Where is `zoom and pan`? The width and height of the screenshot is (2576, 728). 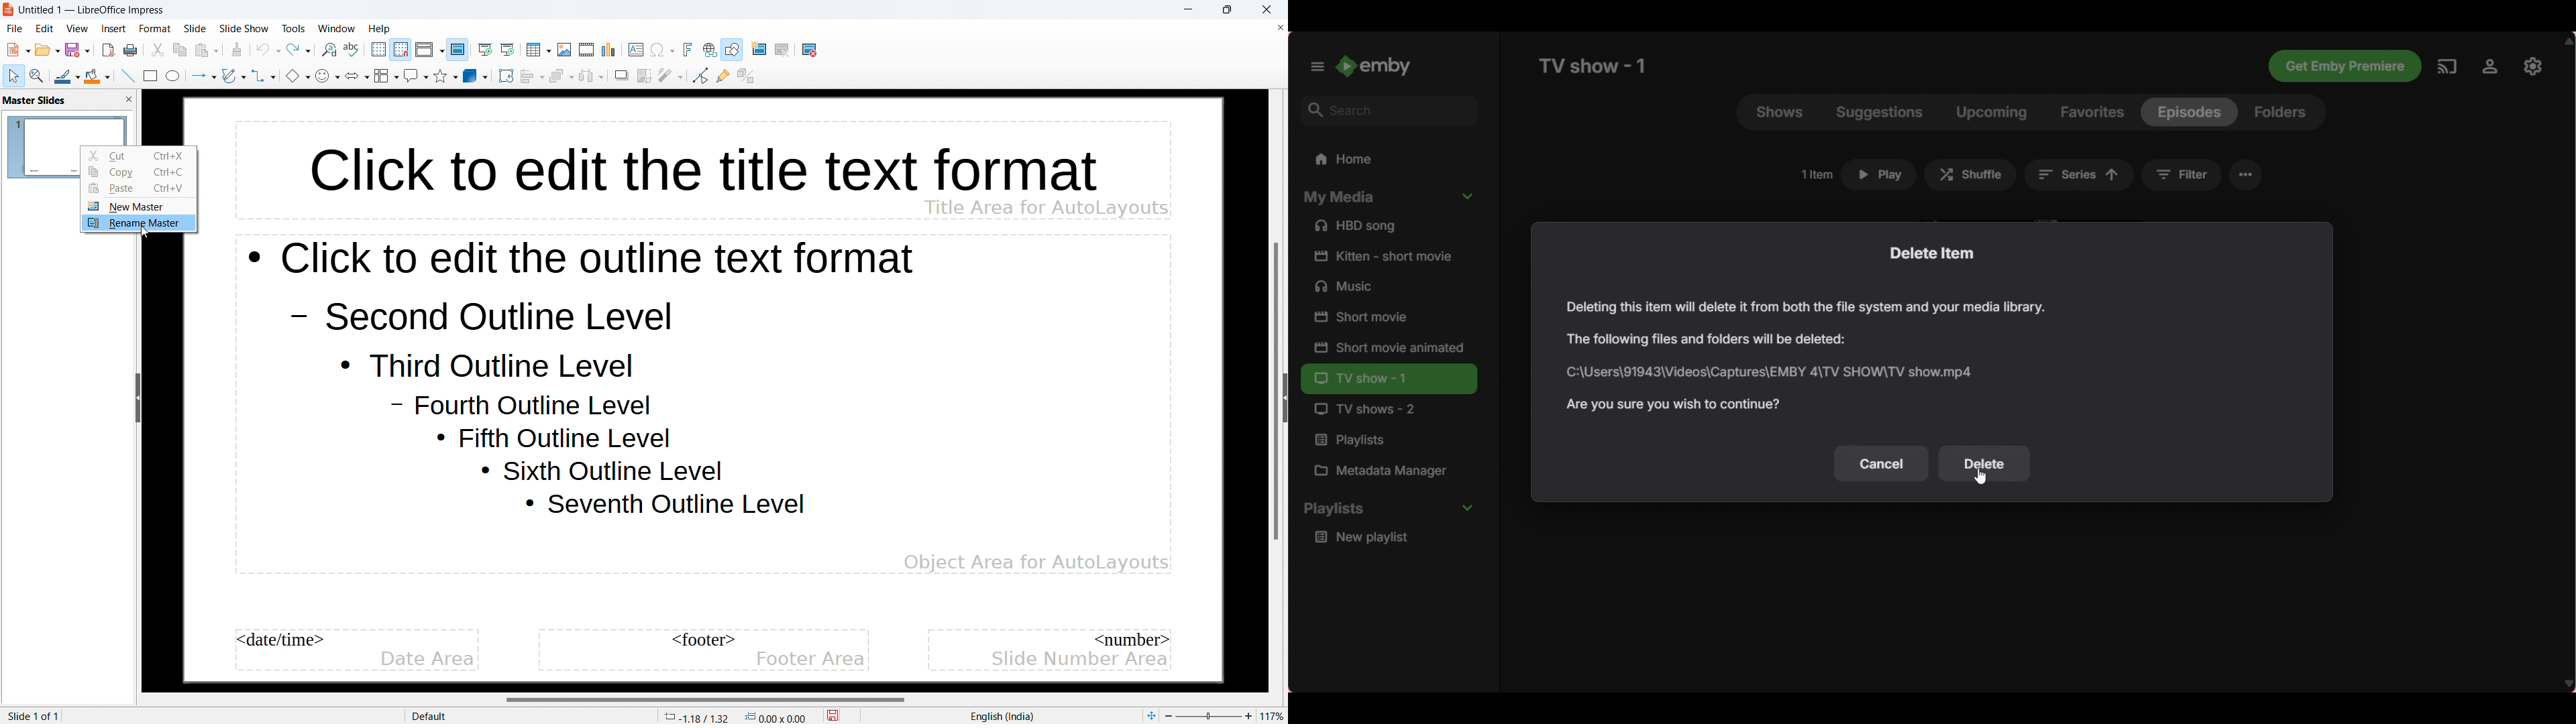 zoom and pan is located at coordinates (37, 75).